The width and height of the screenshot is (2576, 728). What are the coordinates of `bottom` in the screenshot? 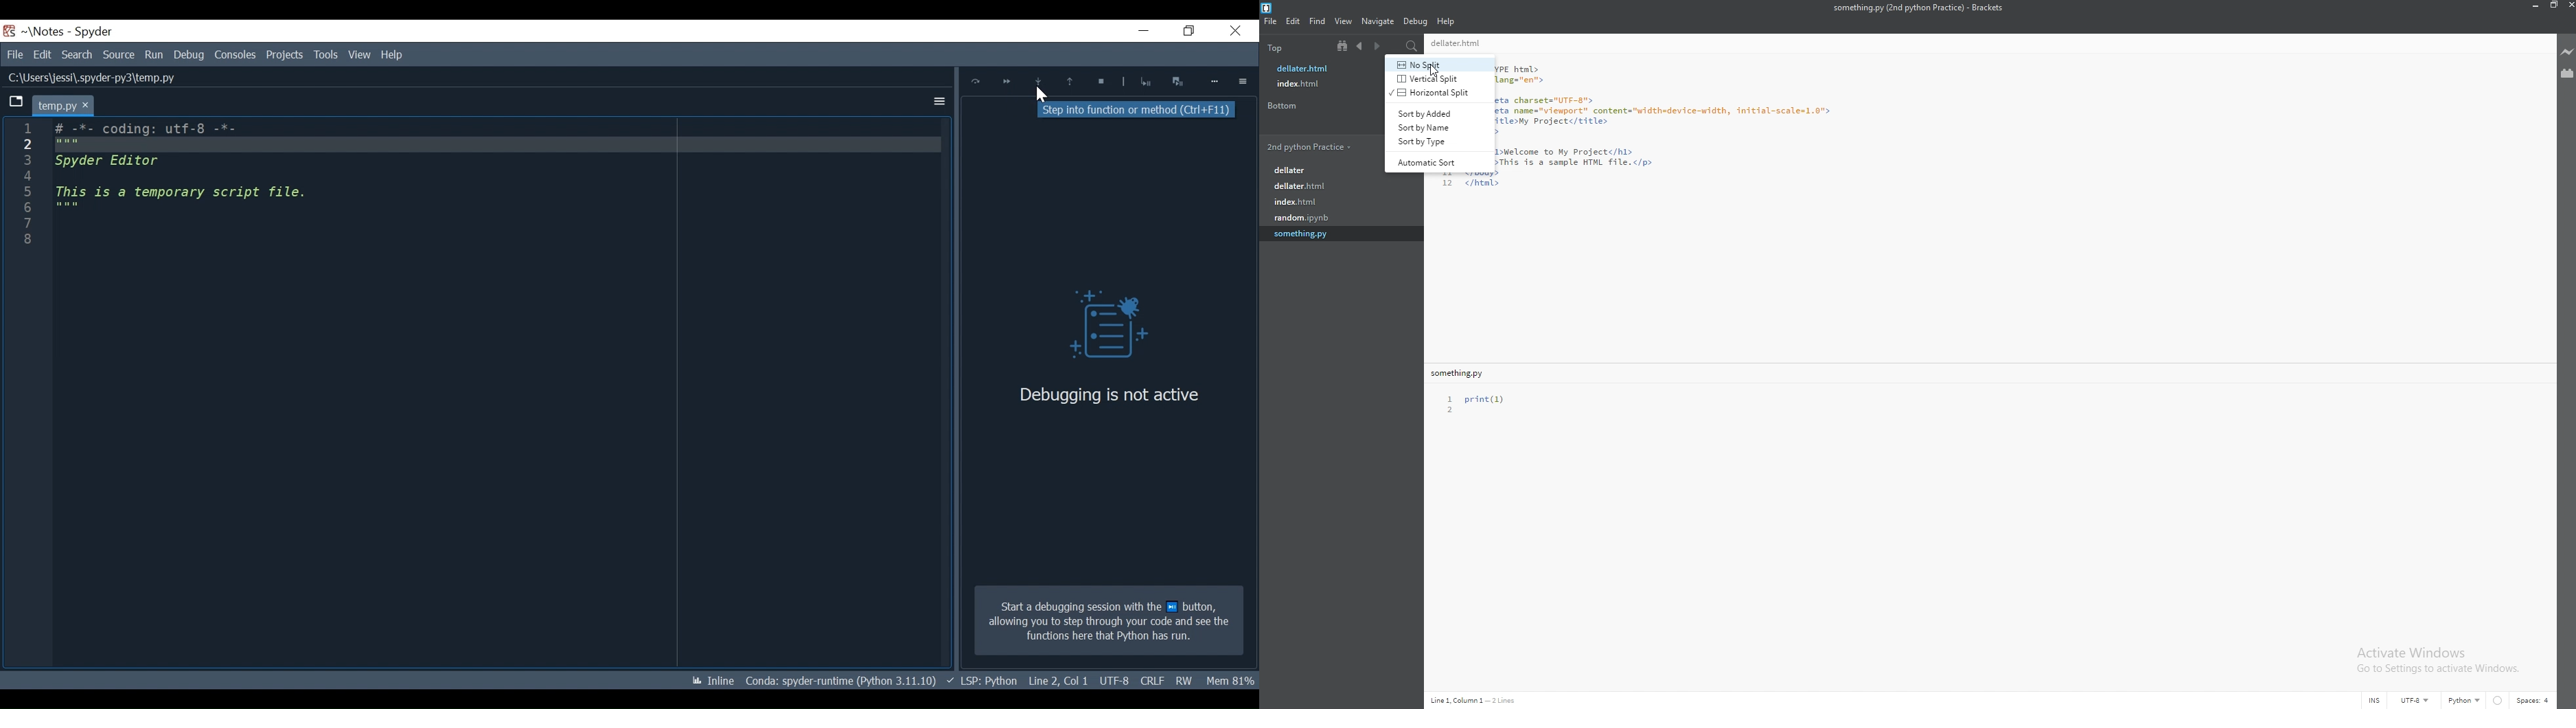 It's located at (1299, 106).